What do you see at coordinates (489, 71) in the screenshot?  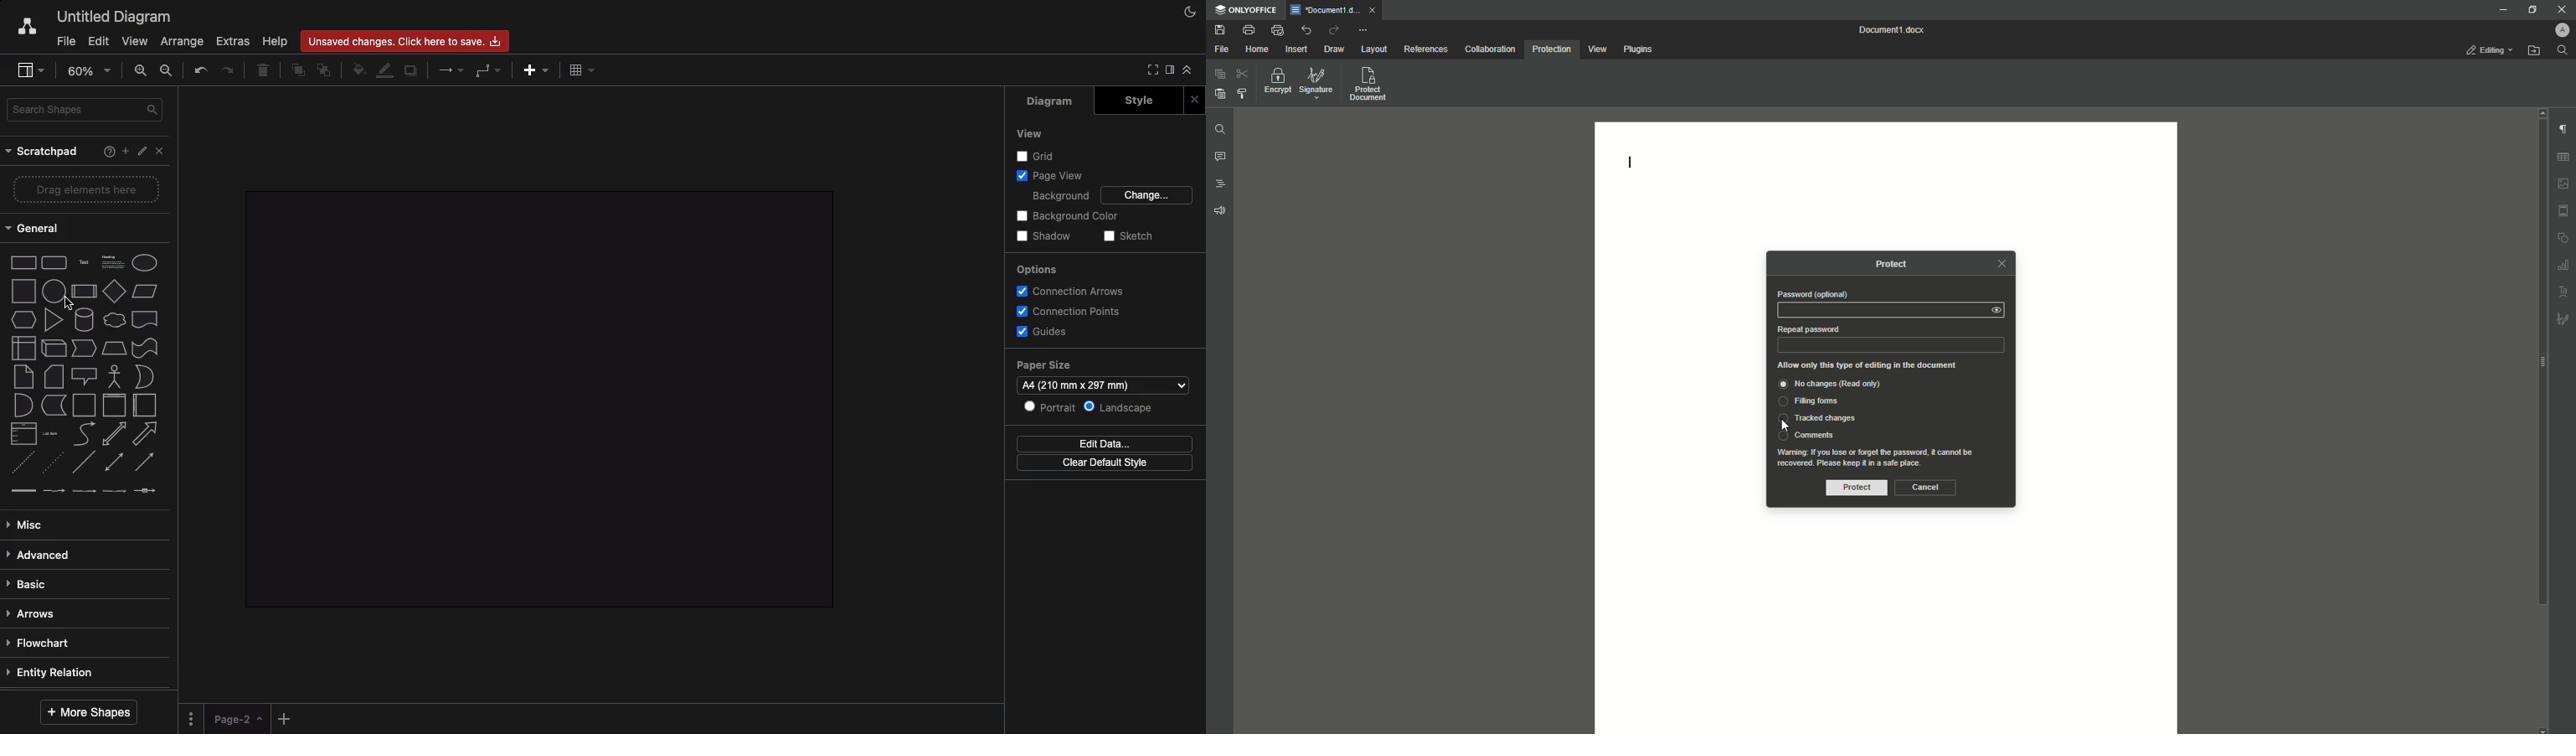 I see `Waypoints` at bounding box center [489, 71].